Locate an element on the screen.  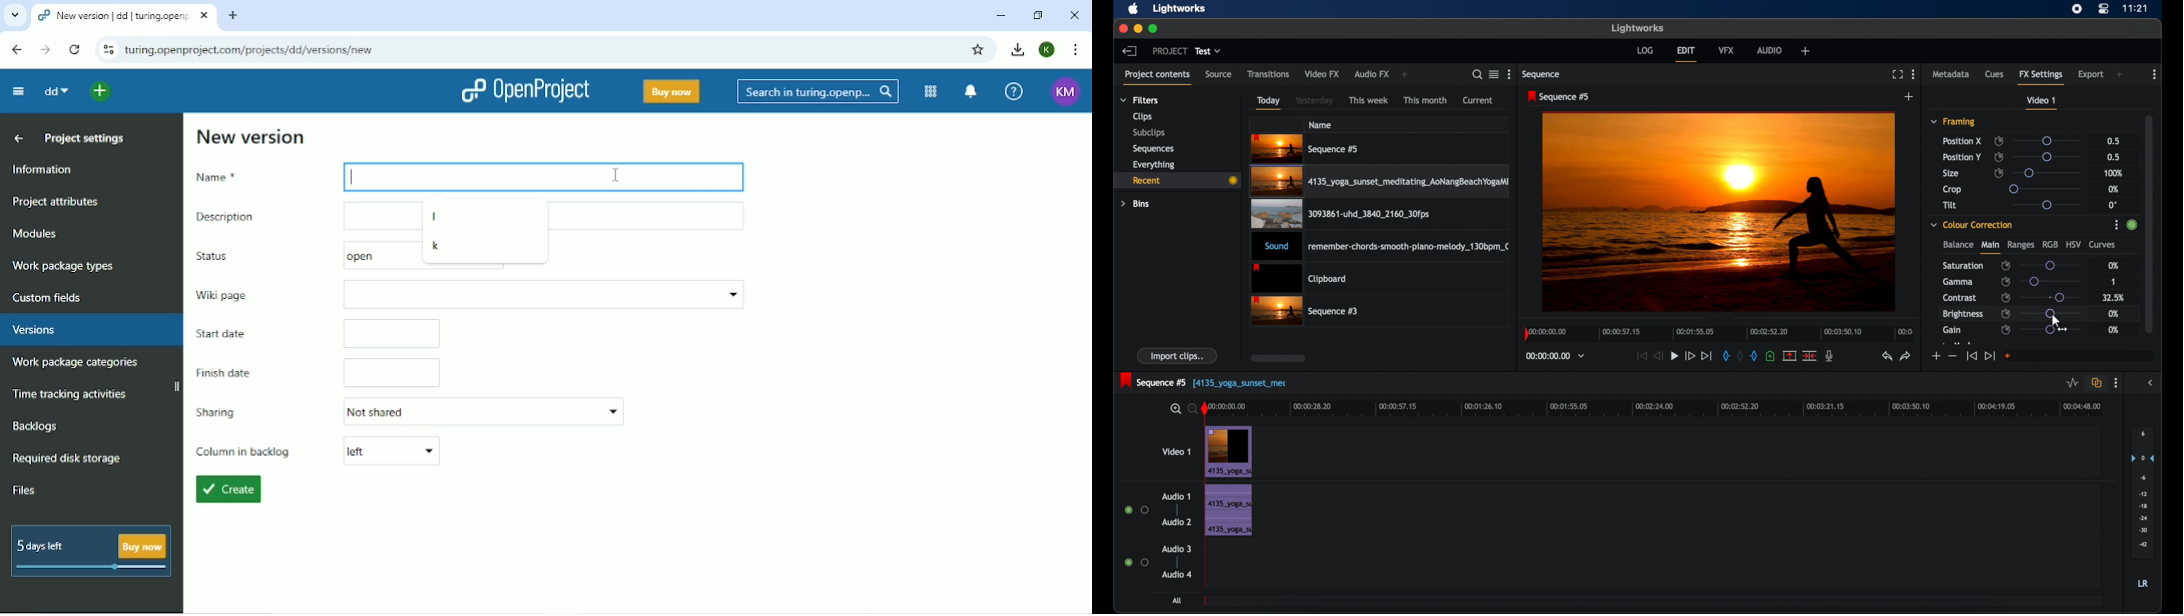
today is located at coordinates (1268, 103).